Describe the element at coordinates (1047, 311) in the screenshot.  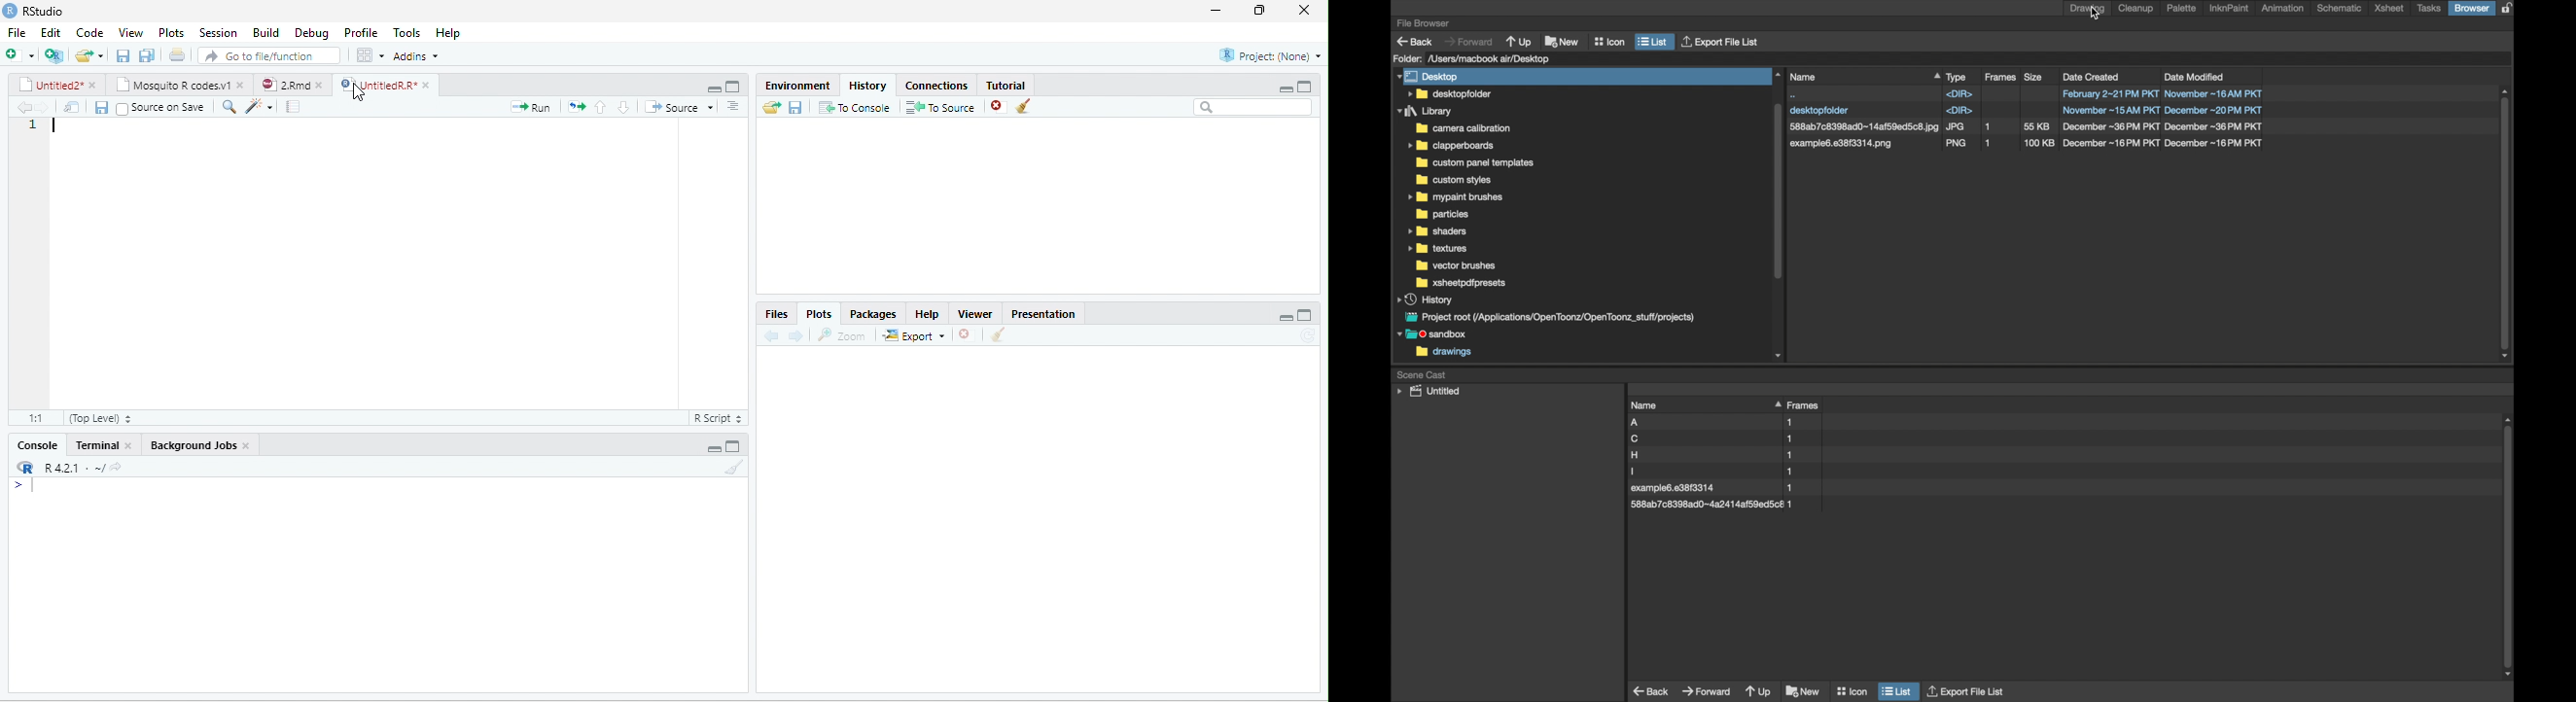
I see `presentation` at that location.